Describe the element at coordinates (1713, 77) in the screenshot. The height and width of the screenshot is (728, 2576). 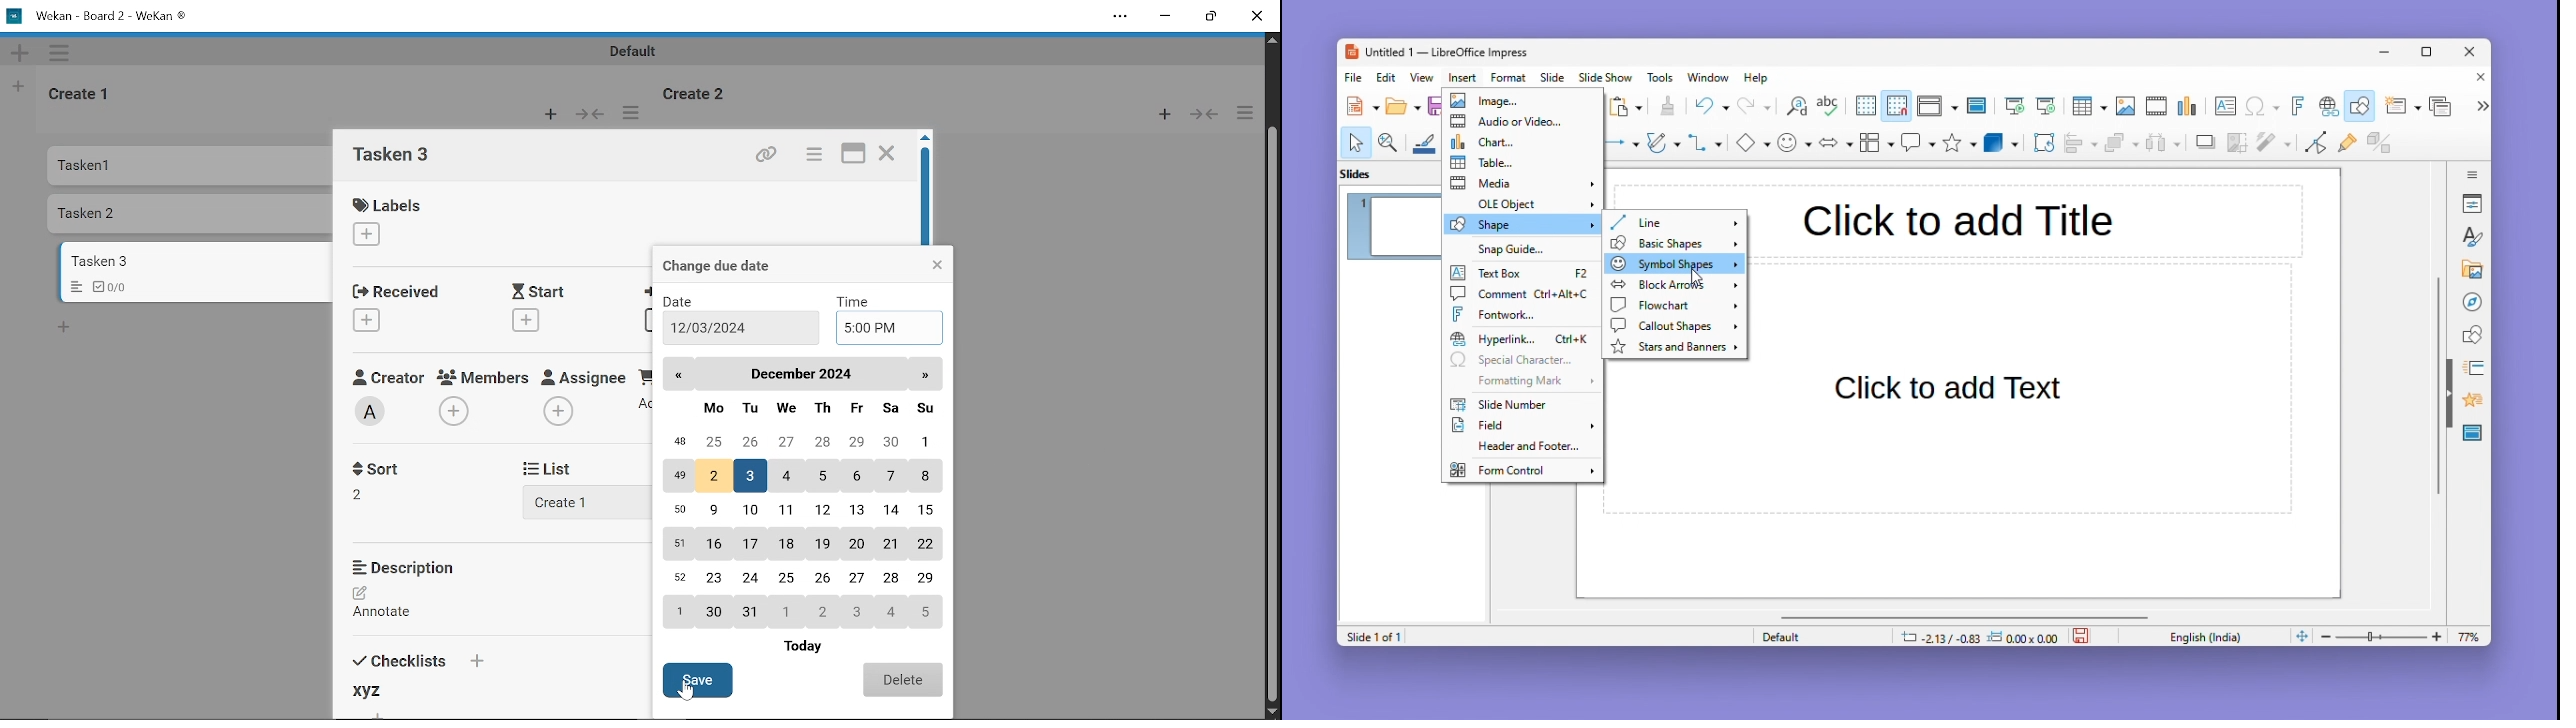
I see `Window` at that location.